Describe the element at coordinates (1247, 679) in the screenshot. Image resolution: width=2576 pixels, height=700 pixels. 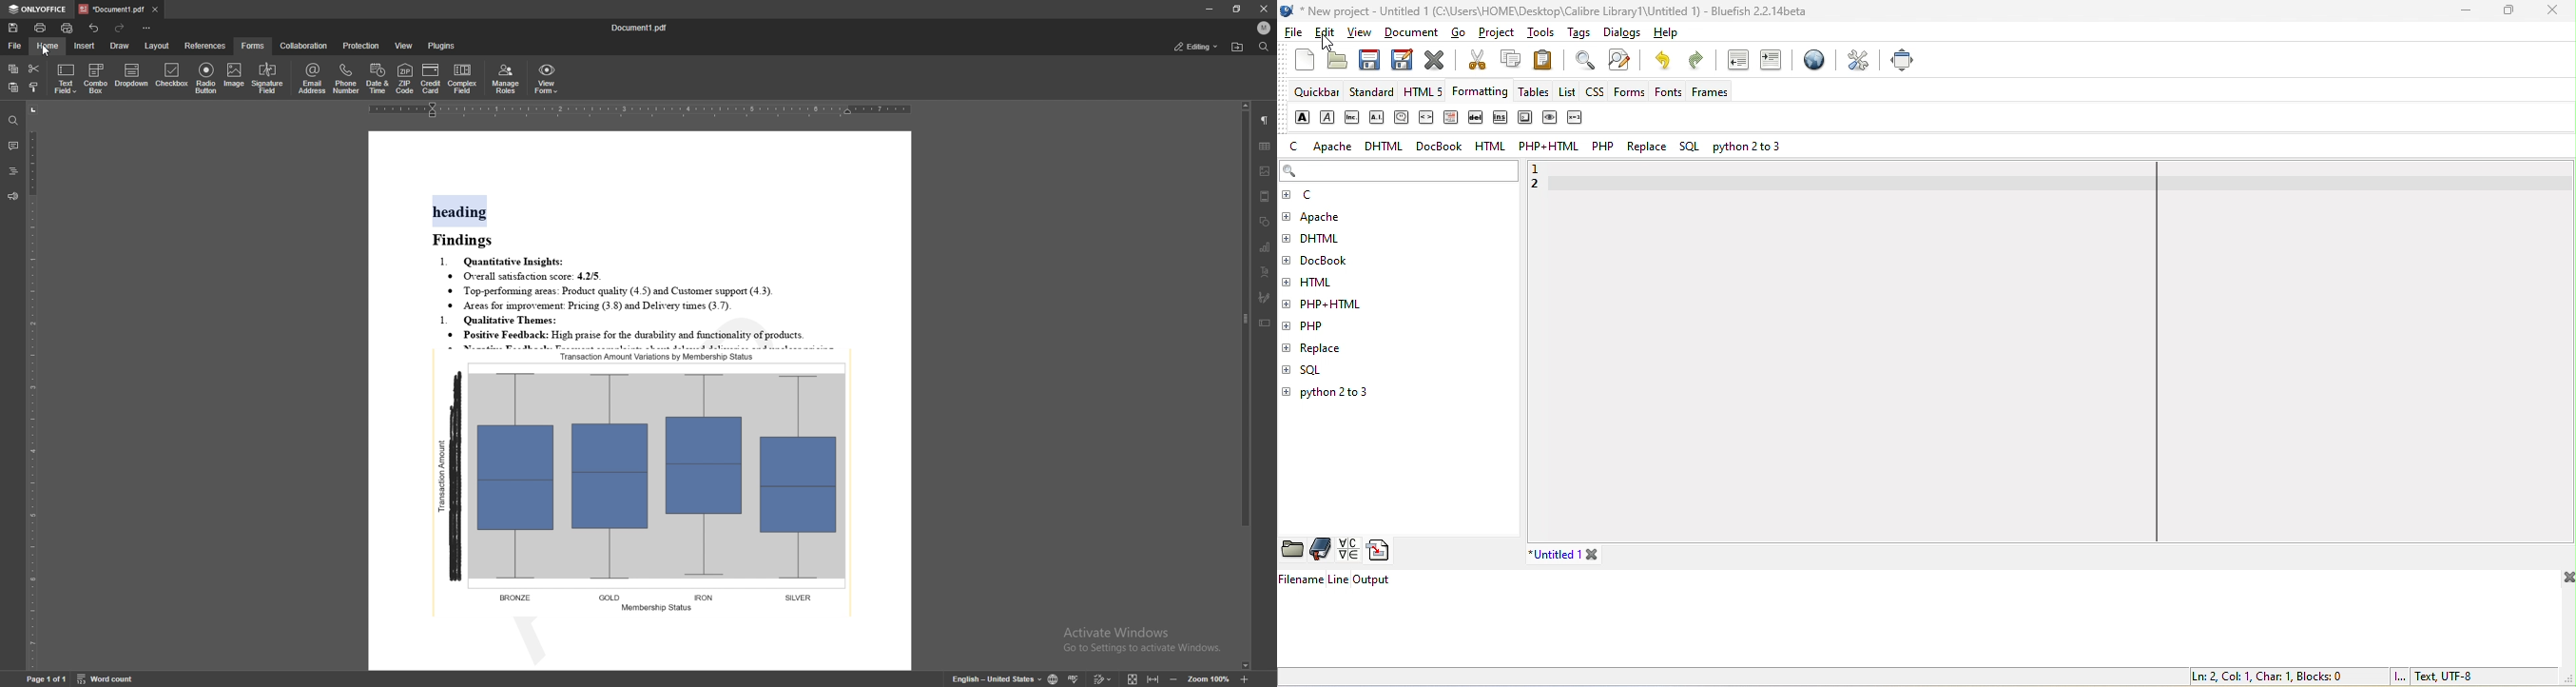
I see `zoom in` at that location.